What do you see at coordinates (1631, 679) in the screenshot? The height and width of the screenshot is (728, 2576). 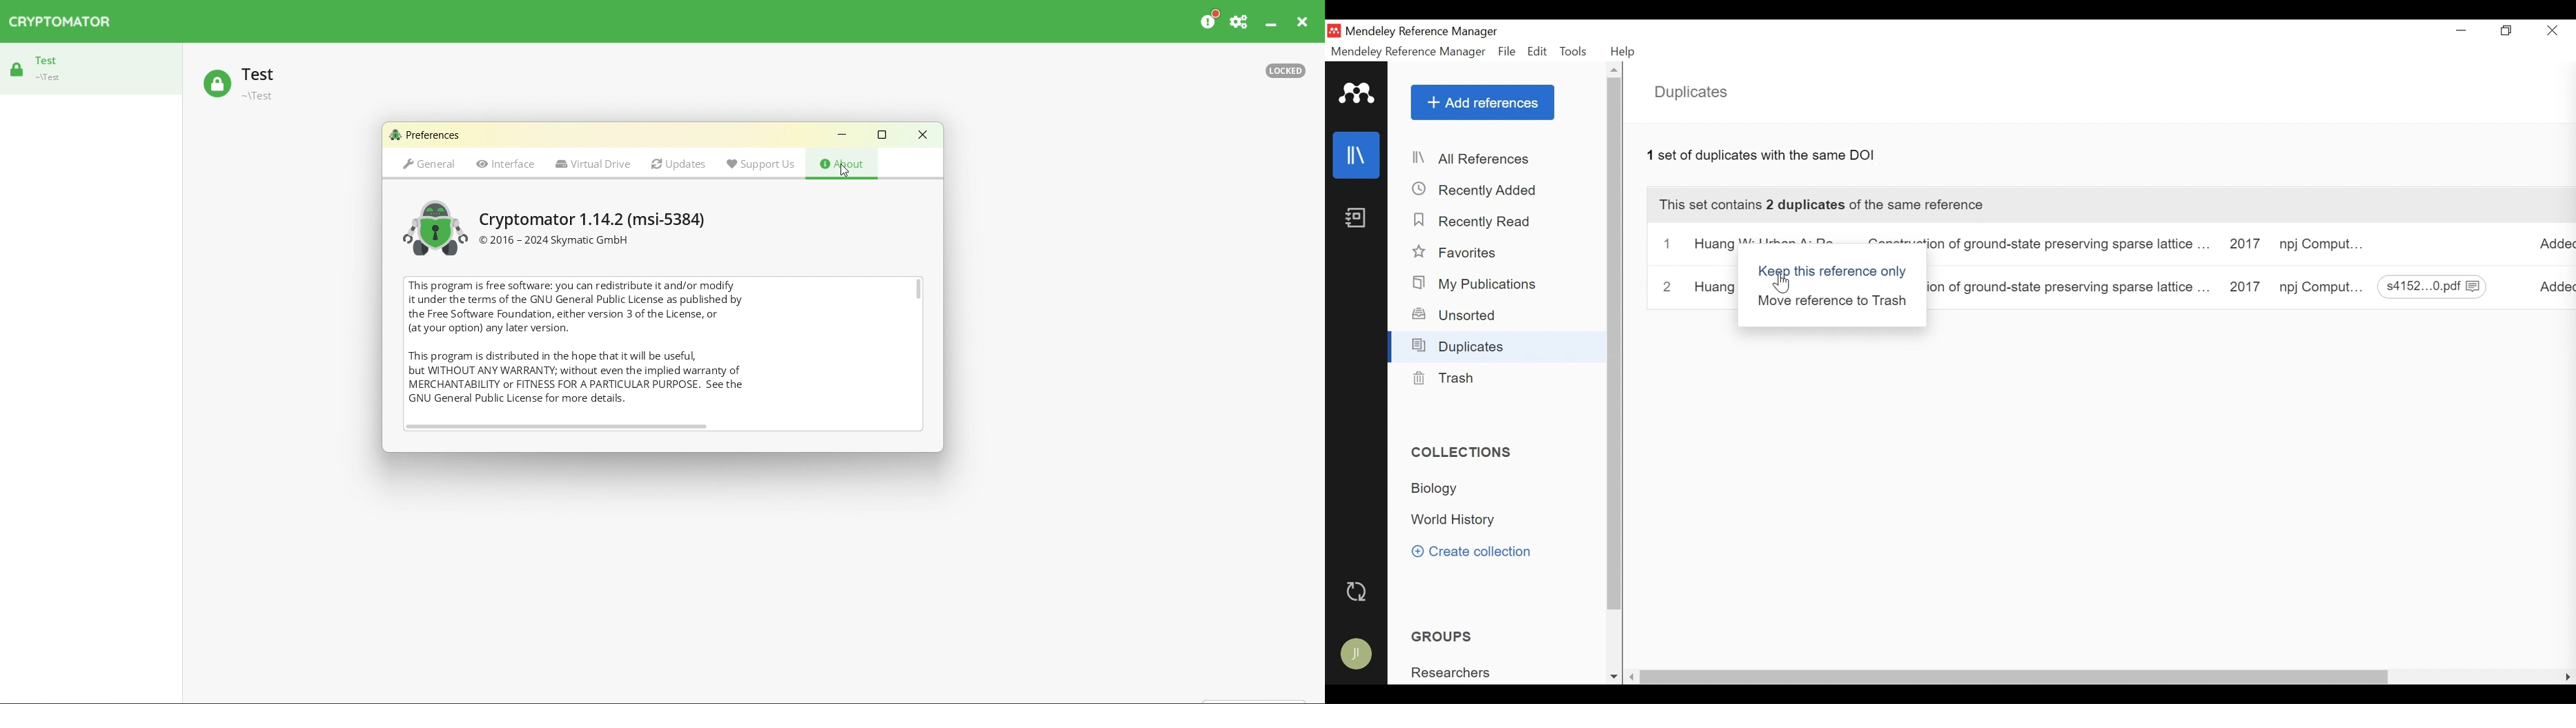 I see `Scroll Left` at bounding box center [1631, 679].